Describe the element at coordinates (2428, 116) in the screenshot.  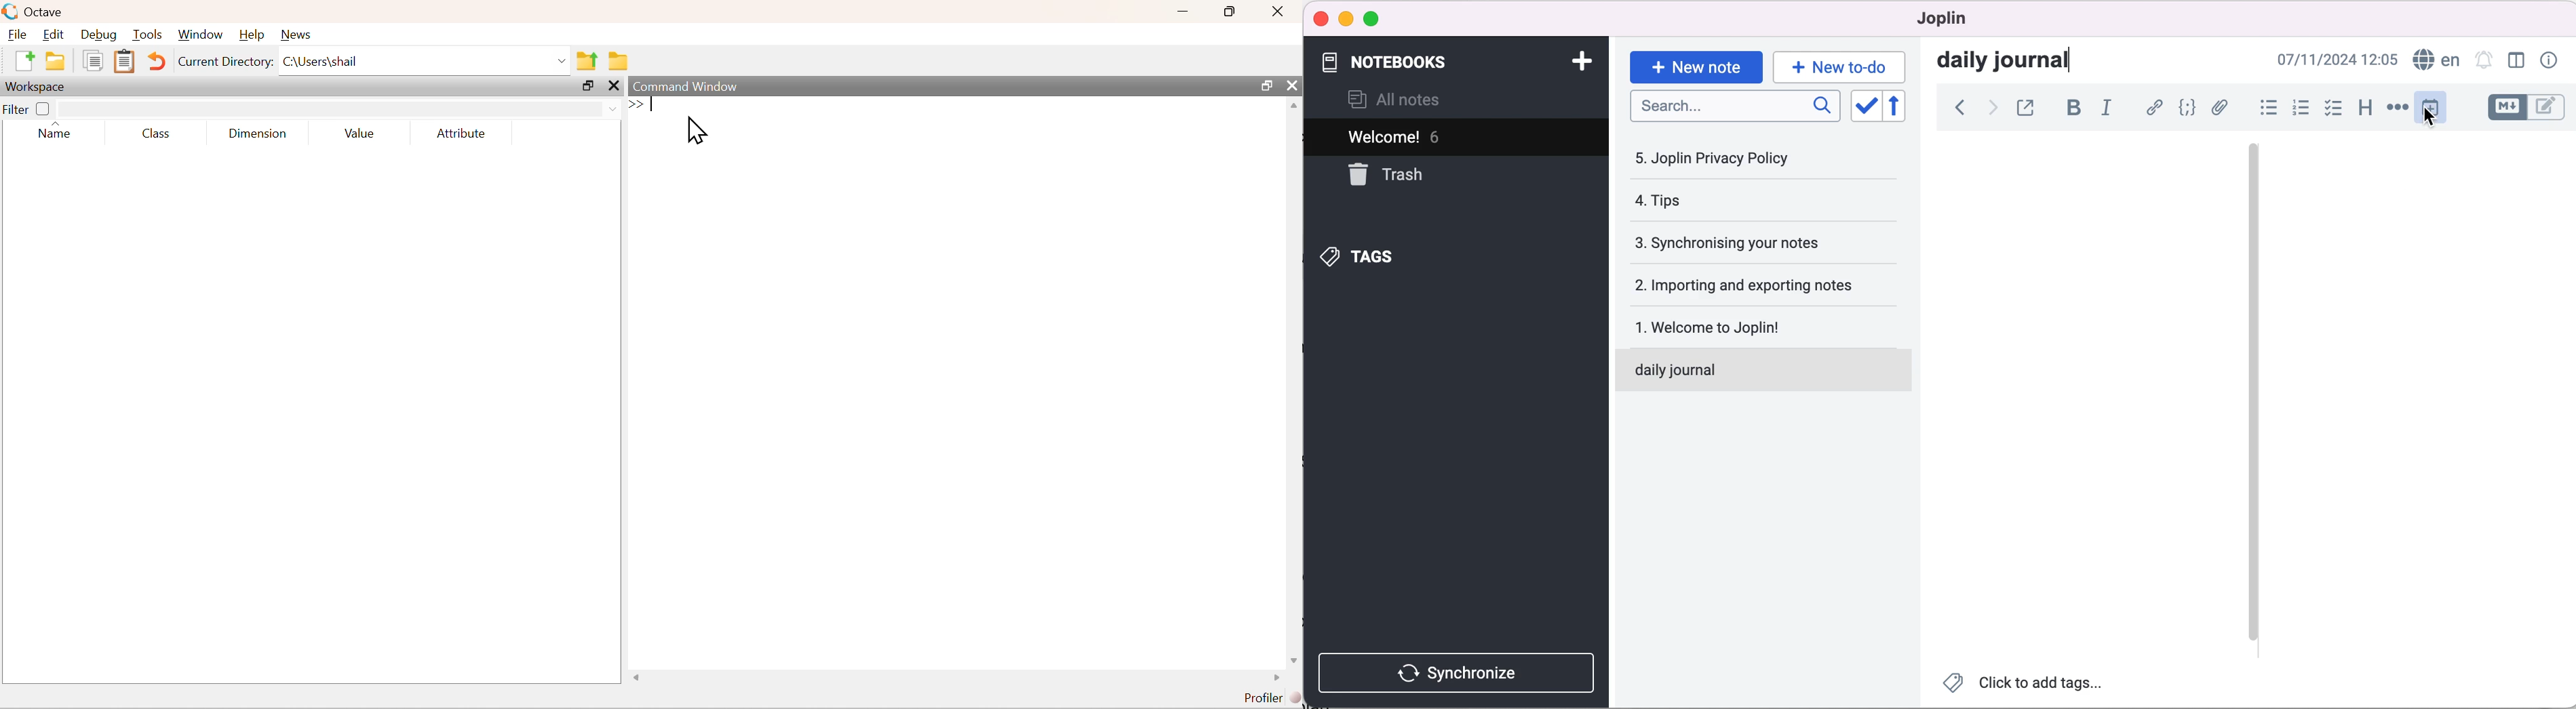
I see `cursor` at that location.